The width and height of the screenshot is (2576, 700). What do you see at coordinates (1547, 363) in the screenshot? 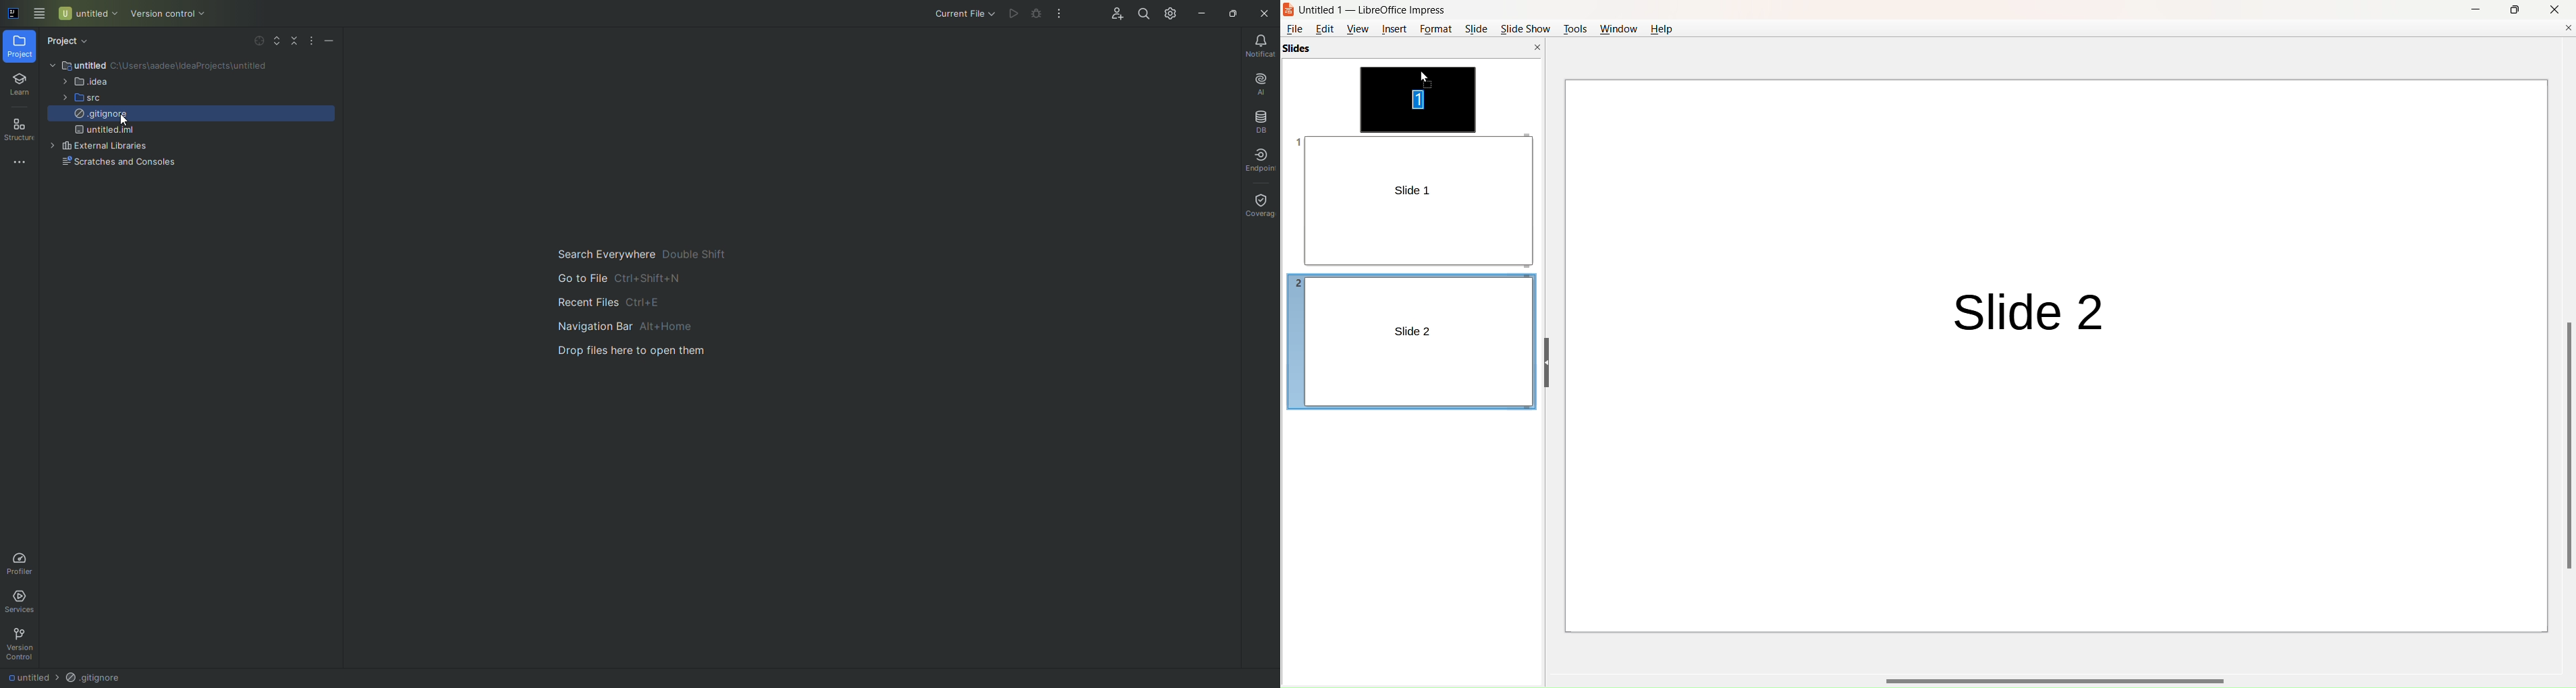
I see `hide` at bounding box center [1547, 363].